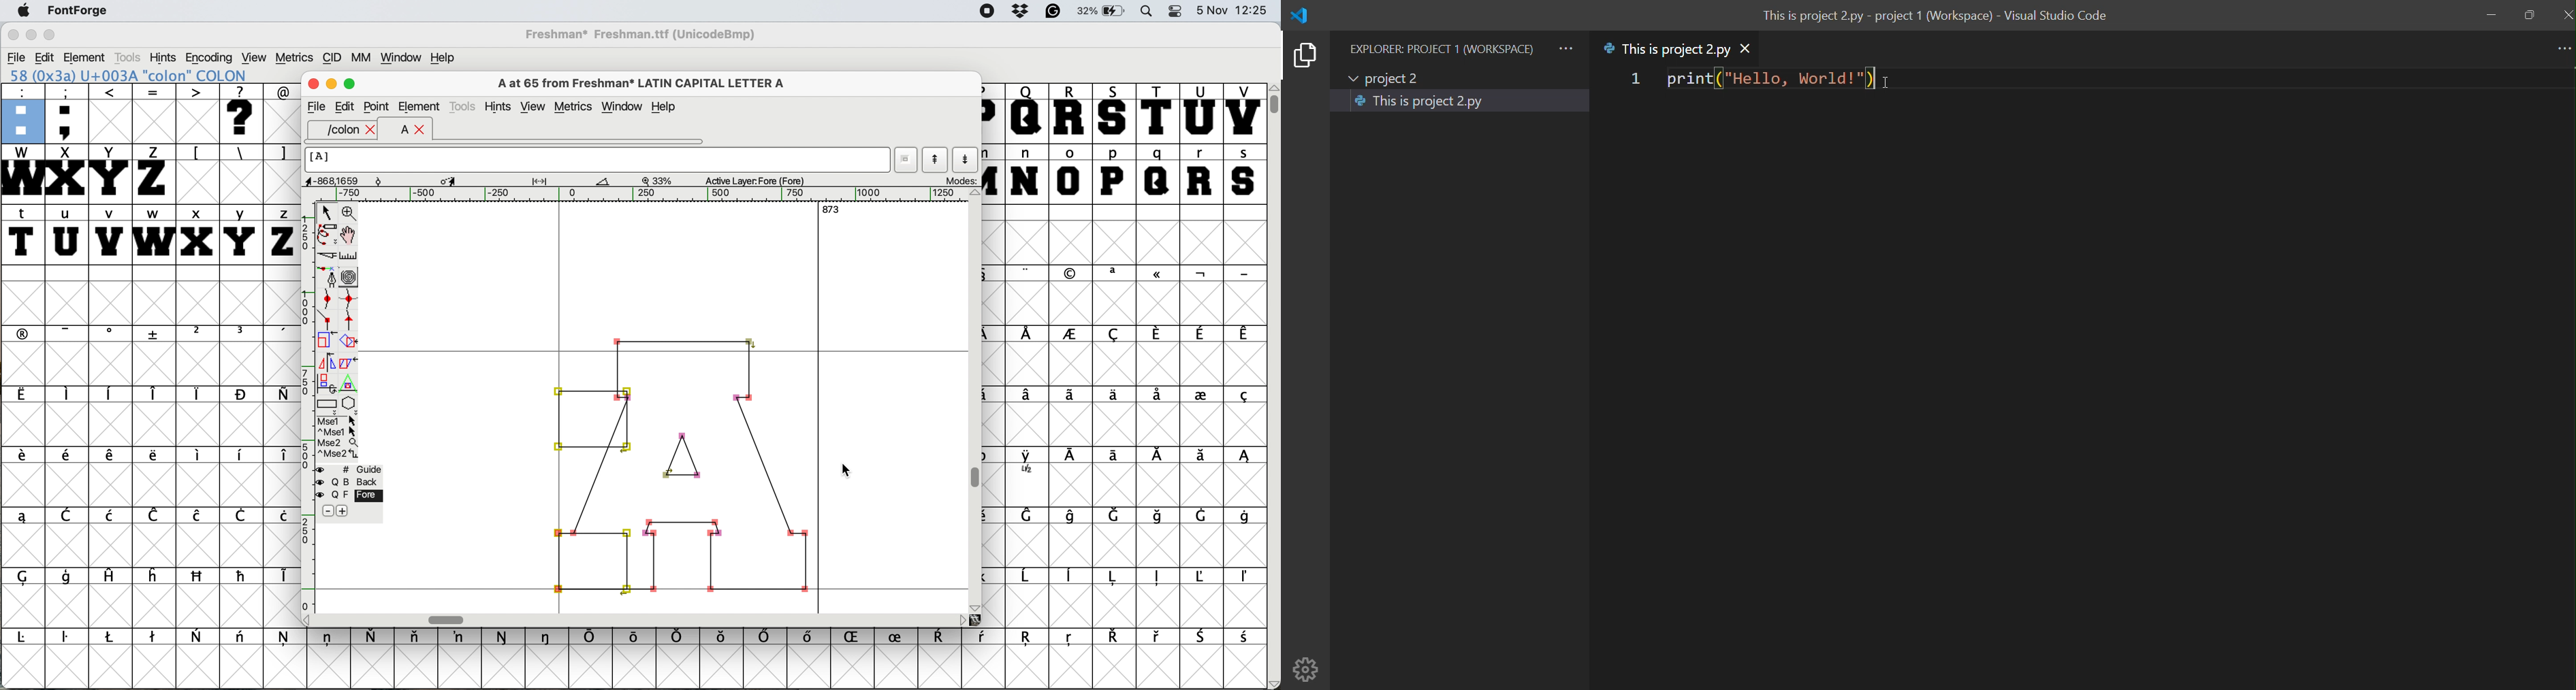 This screenshot has width=2576, height=700. What do you see at coordinates (1020, 11) in the screenshot?
I see `dropbox` at bounding box center [1020, 11].